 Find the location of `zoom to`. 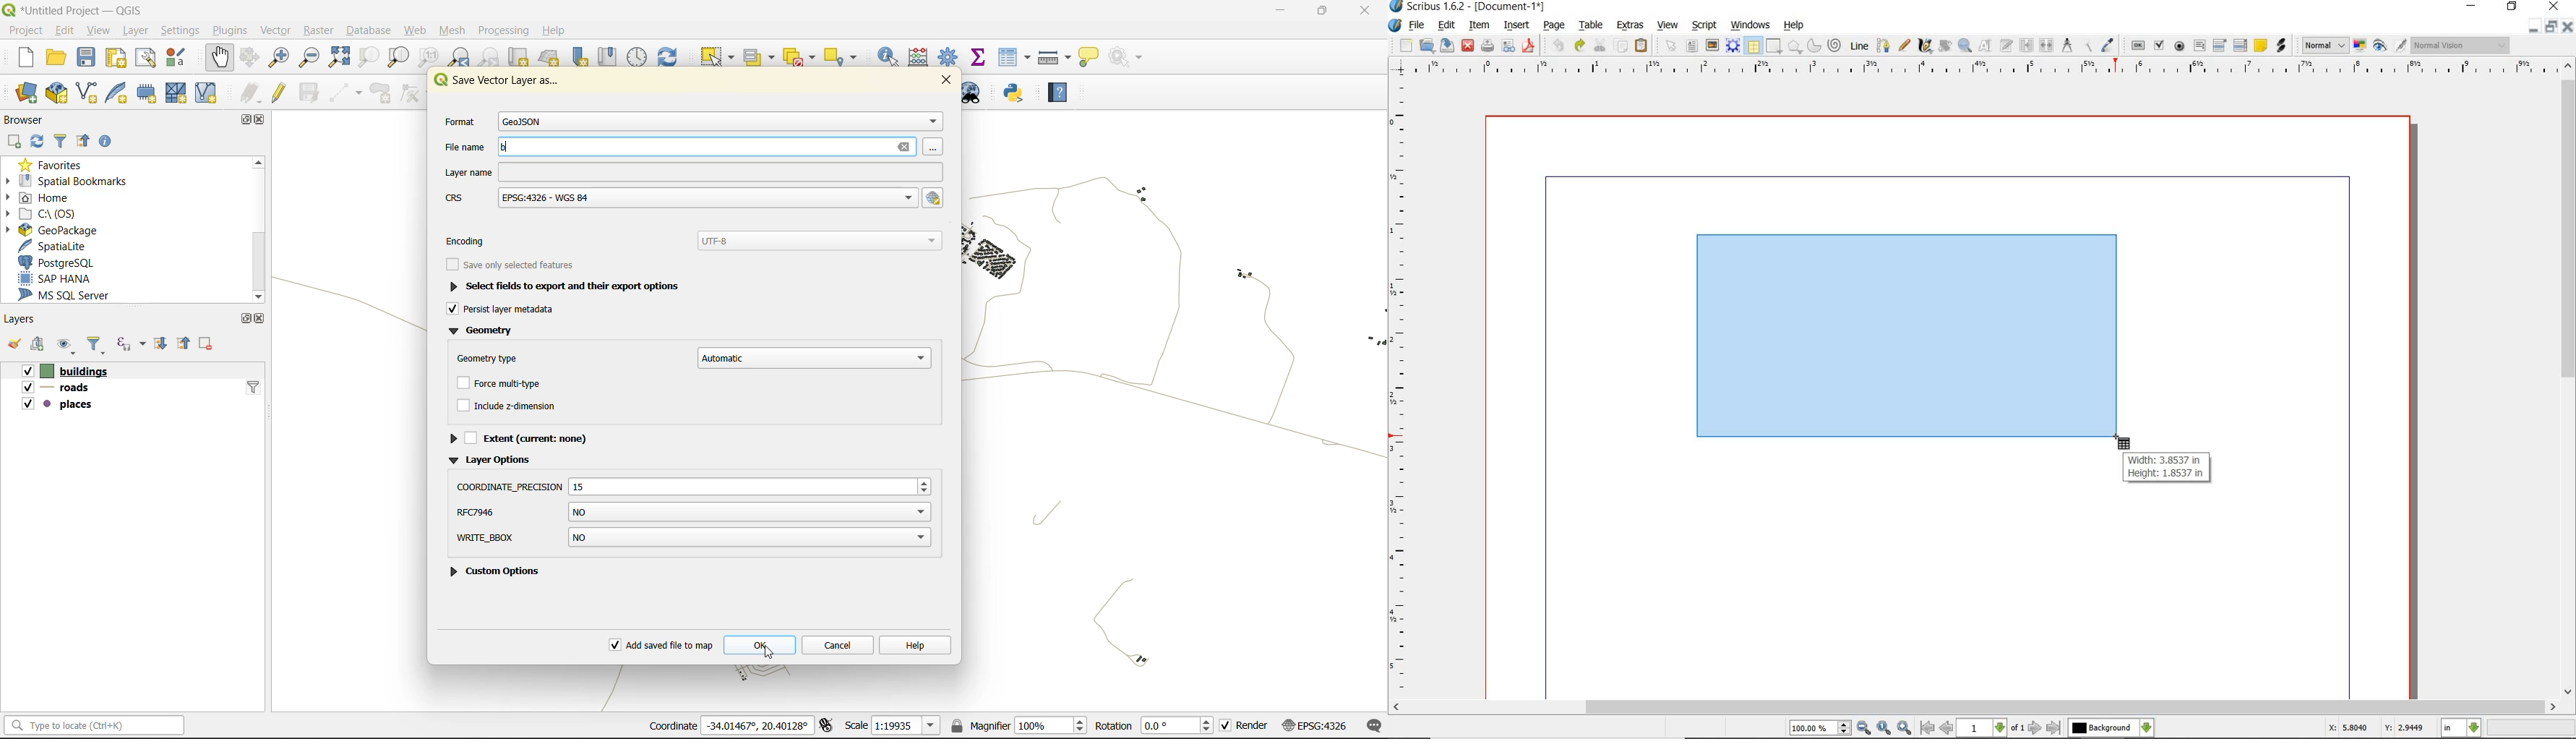

zoom to is located at coordinates (1884, 728).